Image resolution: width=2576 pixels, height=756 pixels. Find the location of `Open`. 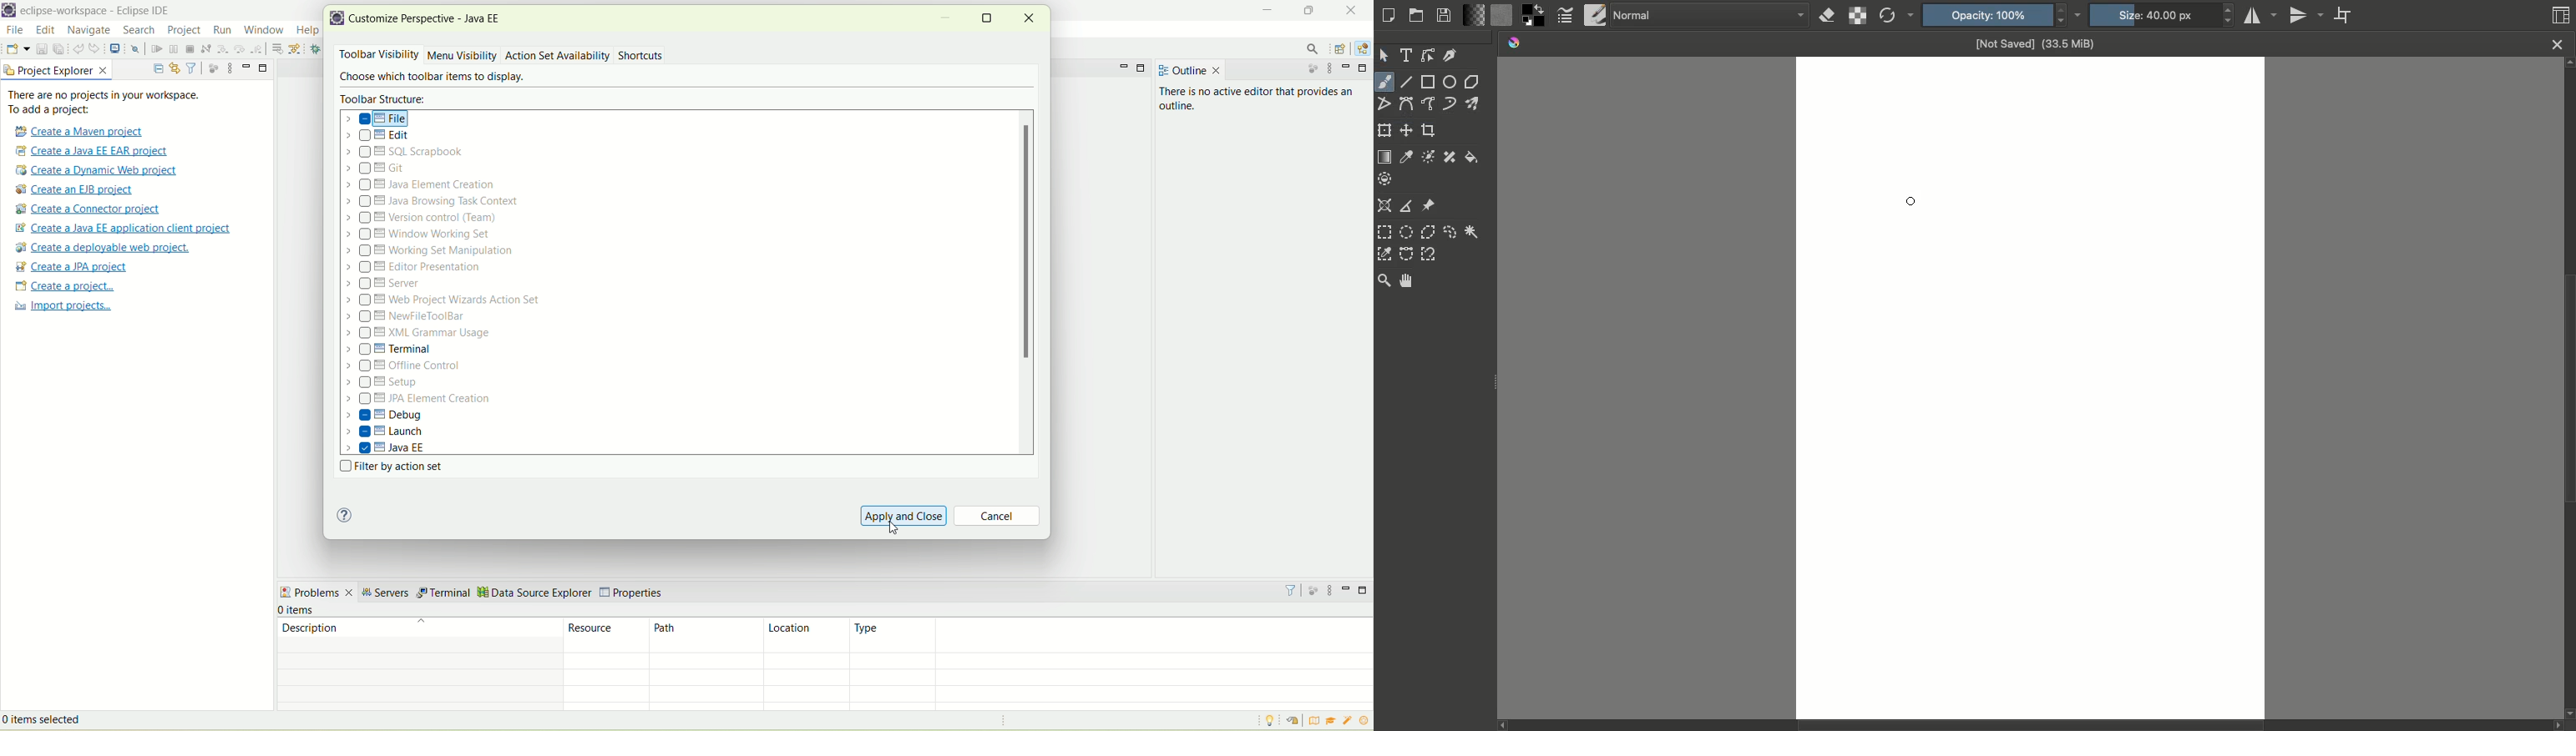

Open is located at coordinates (1417, 16).